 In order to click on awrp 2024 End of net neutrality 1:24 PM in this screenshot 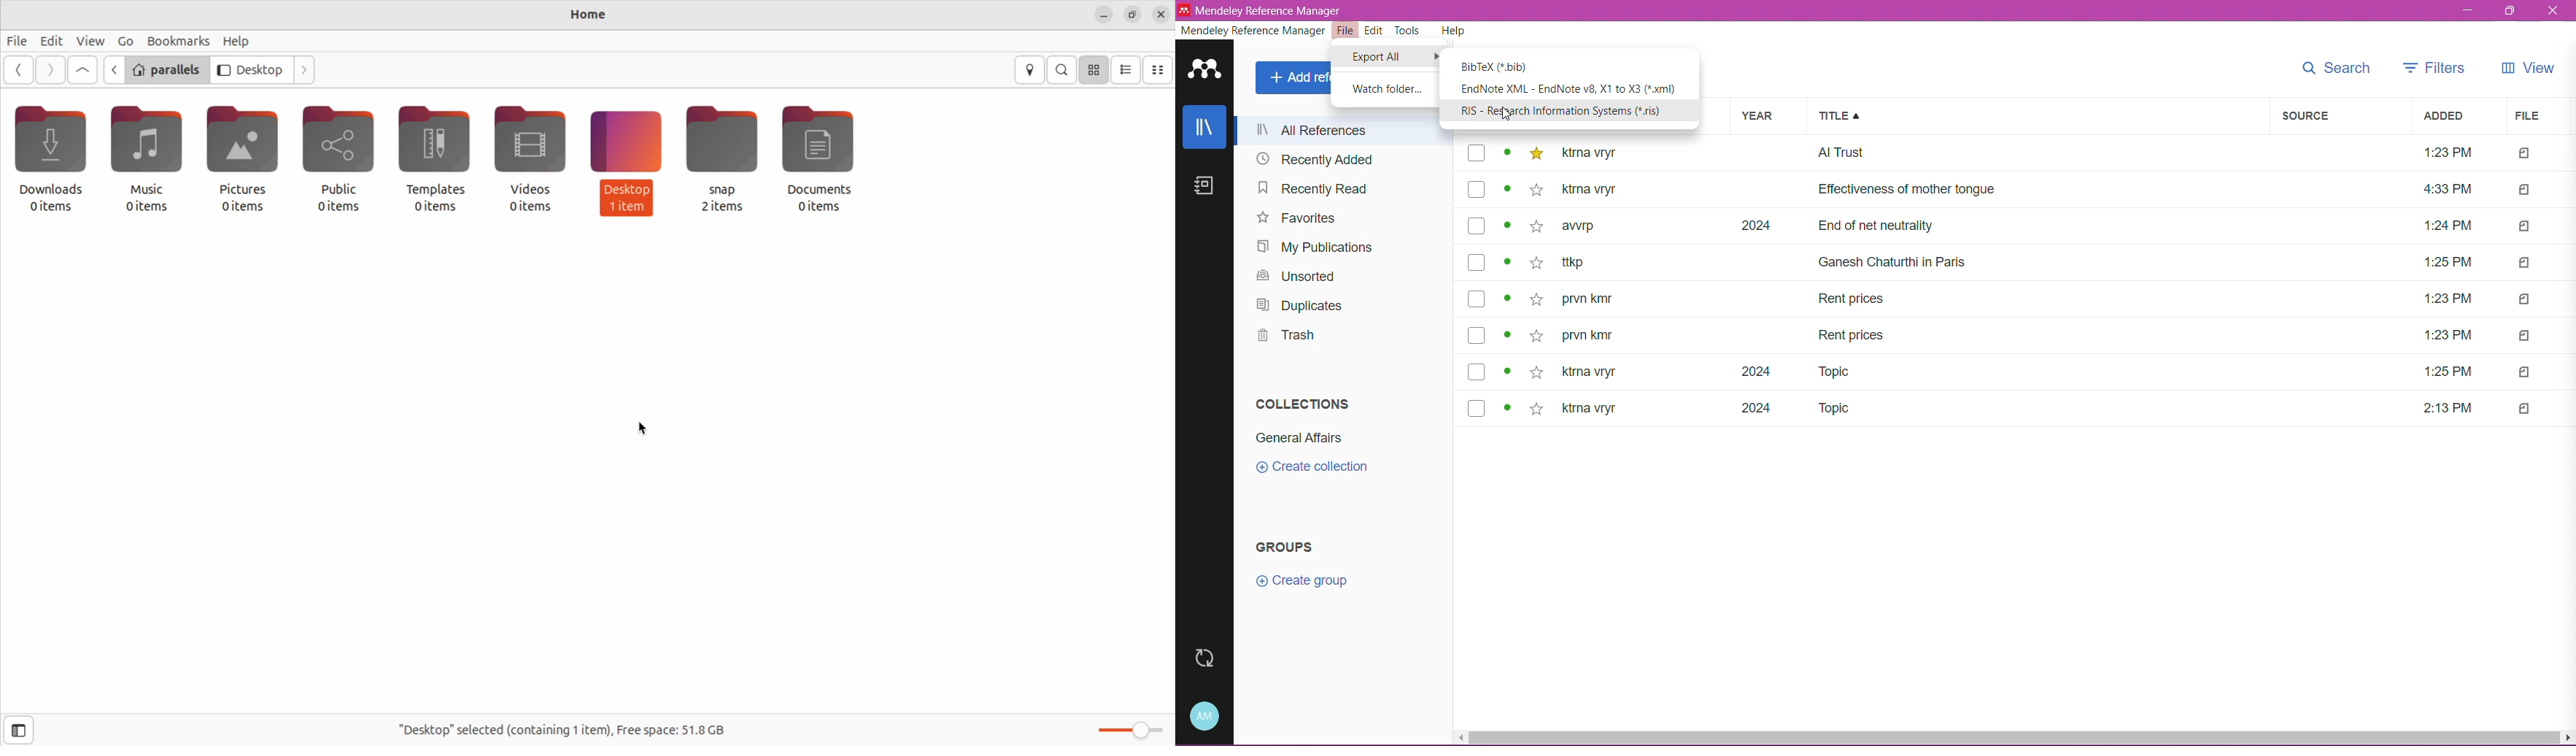, I will do `click(2022, 226)`.